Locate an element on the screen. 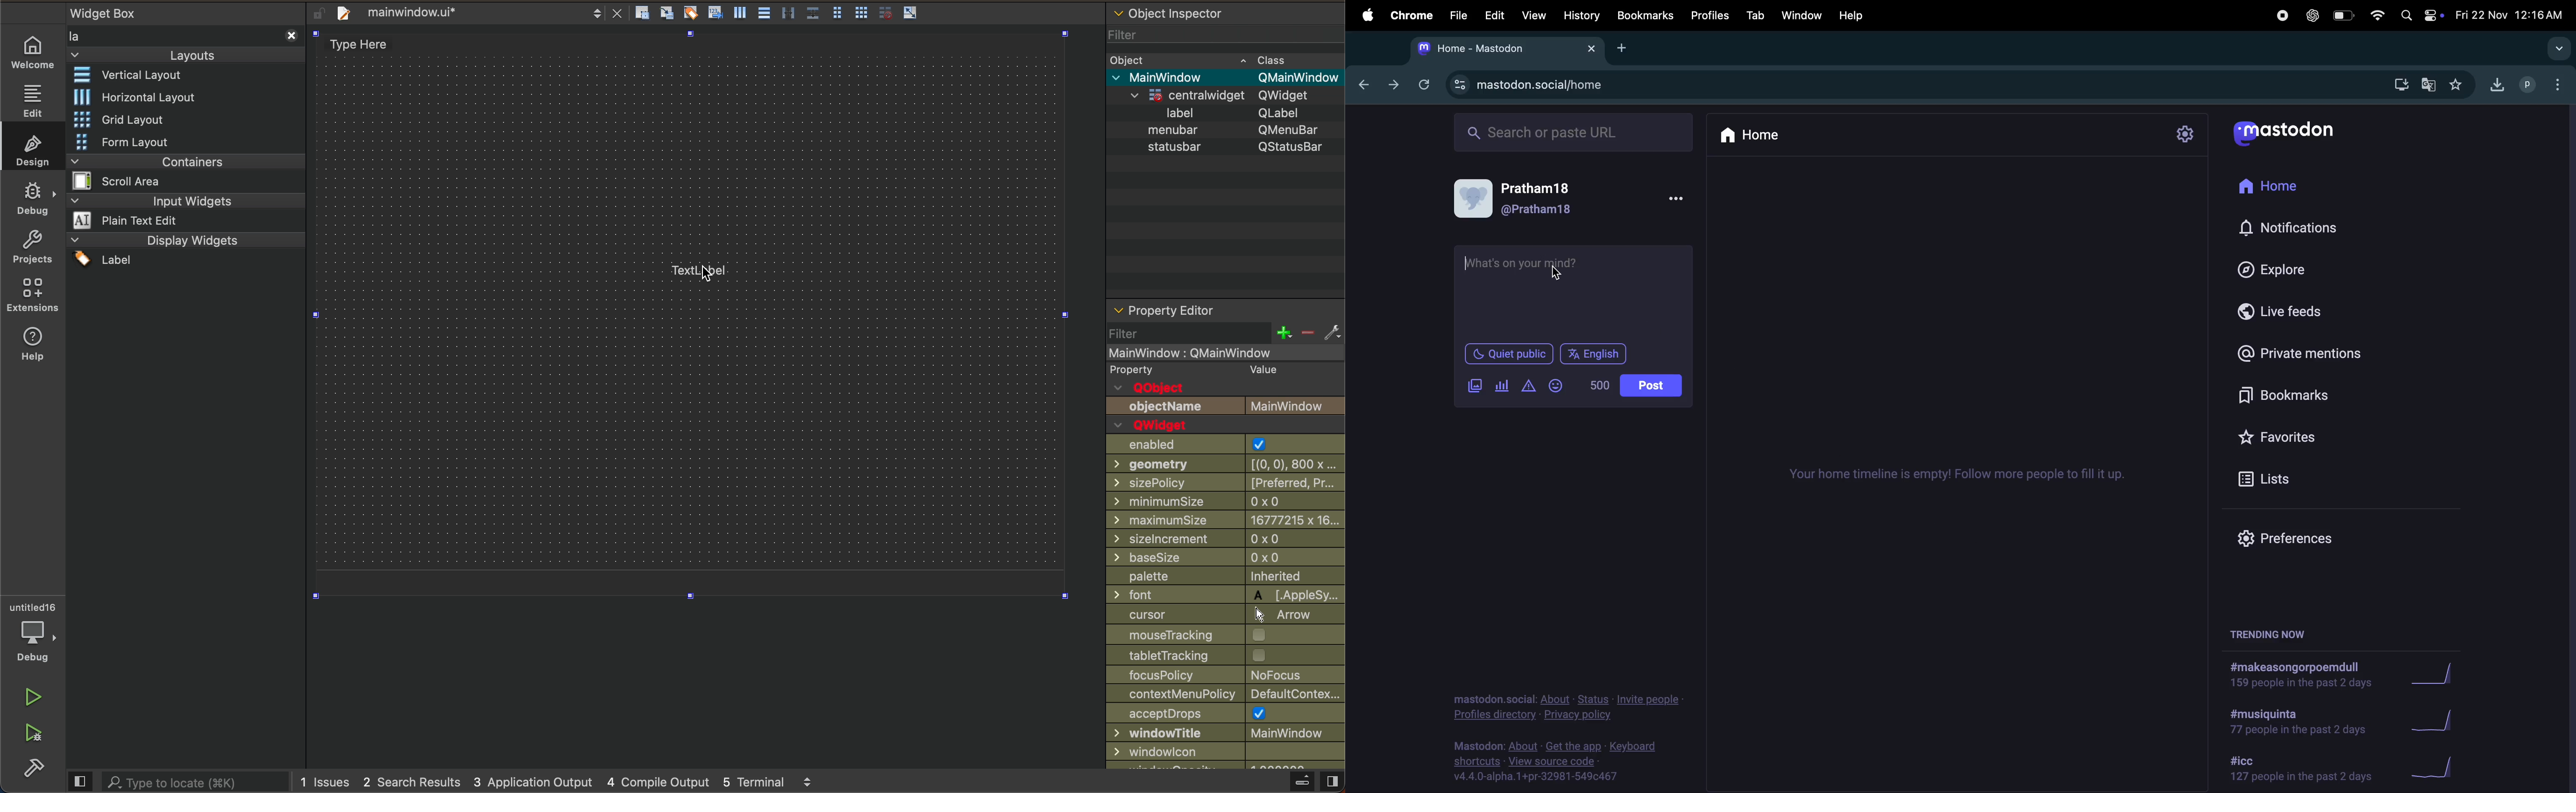 The image size is (2576, 812). bookmarks is located at coordinates (1645, 15).